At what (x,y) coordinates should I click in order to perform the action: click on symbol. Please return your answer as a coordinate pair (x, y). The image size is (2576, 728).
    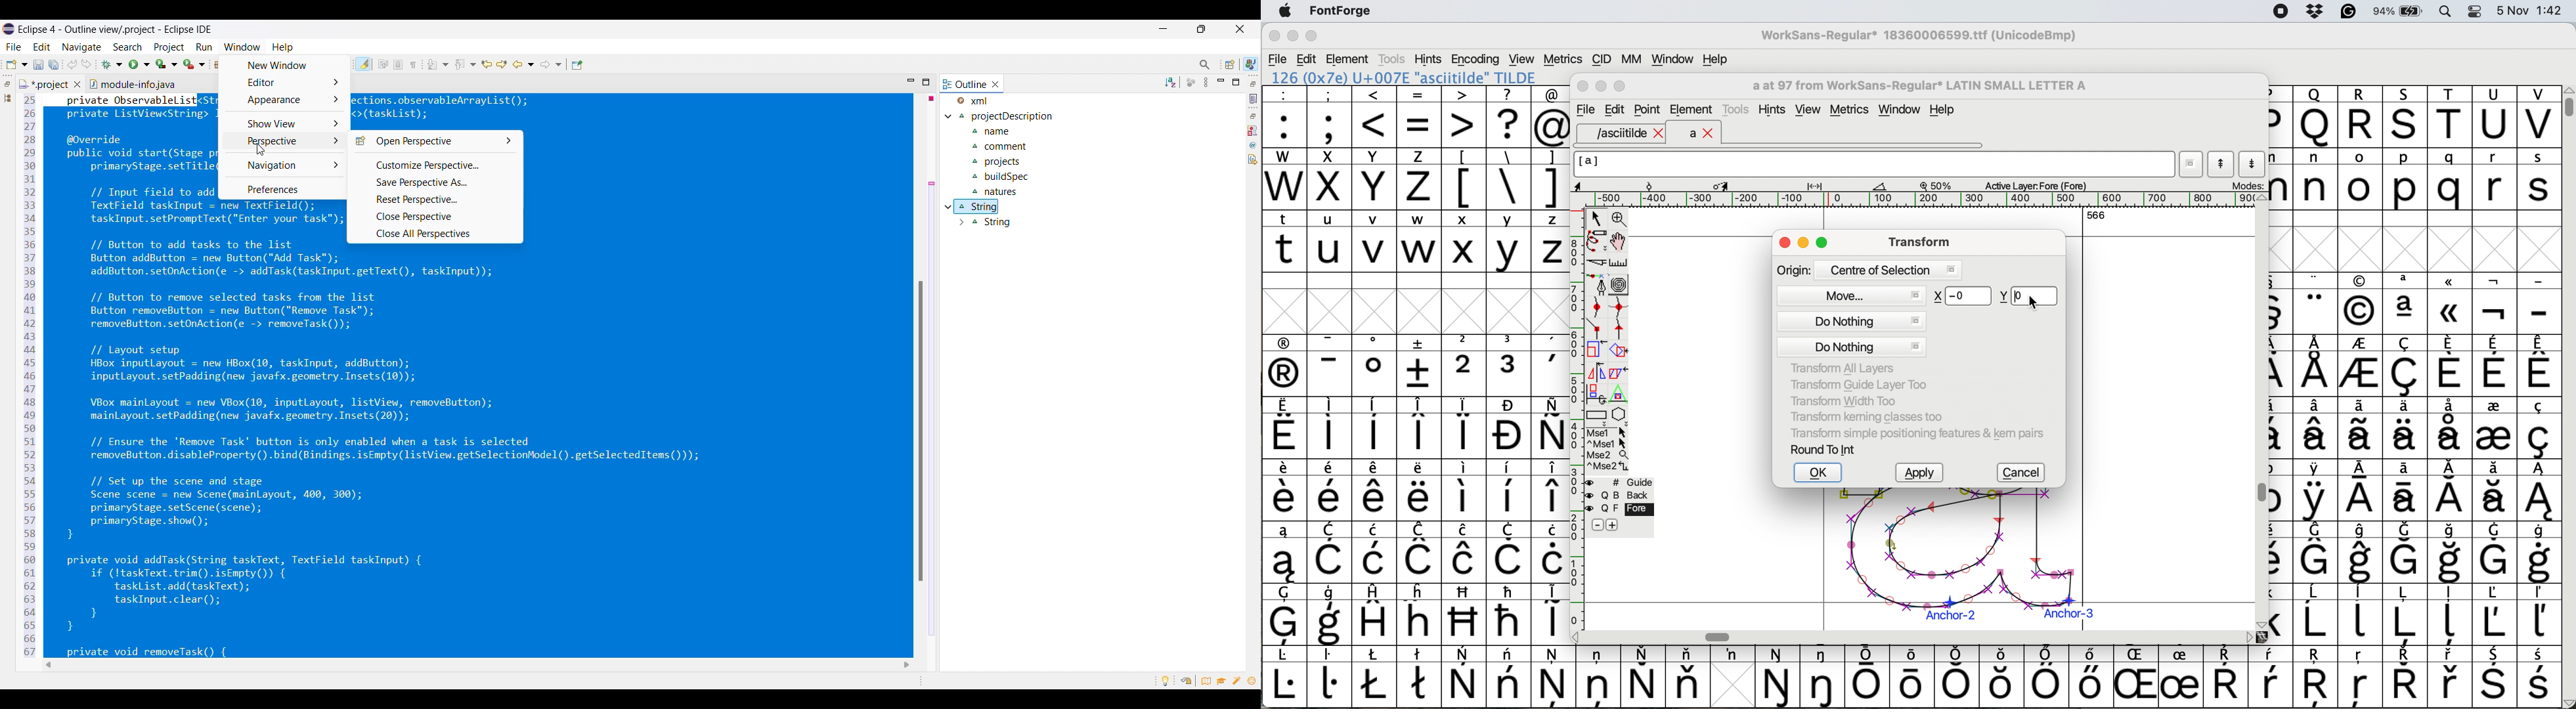
    Looking at the image, I should click on (1377, 553).